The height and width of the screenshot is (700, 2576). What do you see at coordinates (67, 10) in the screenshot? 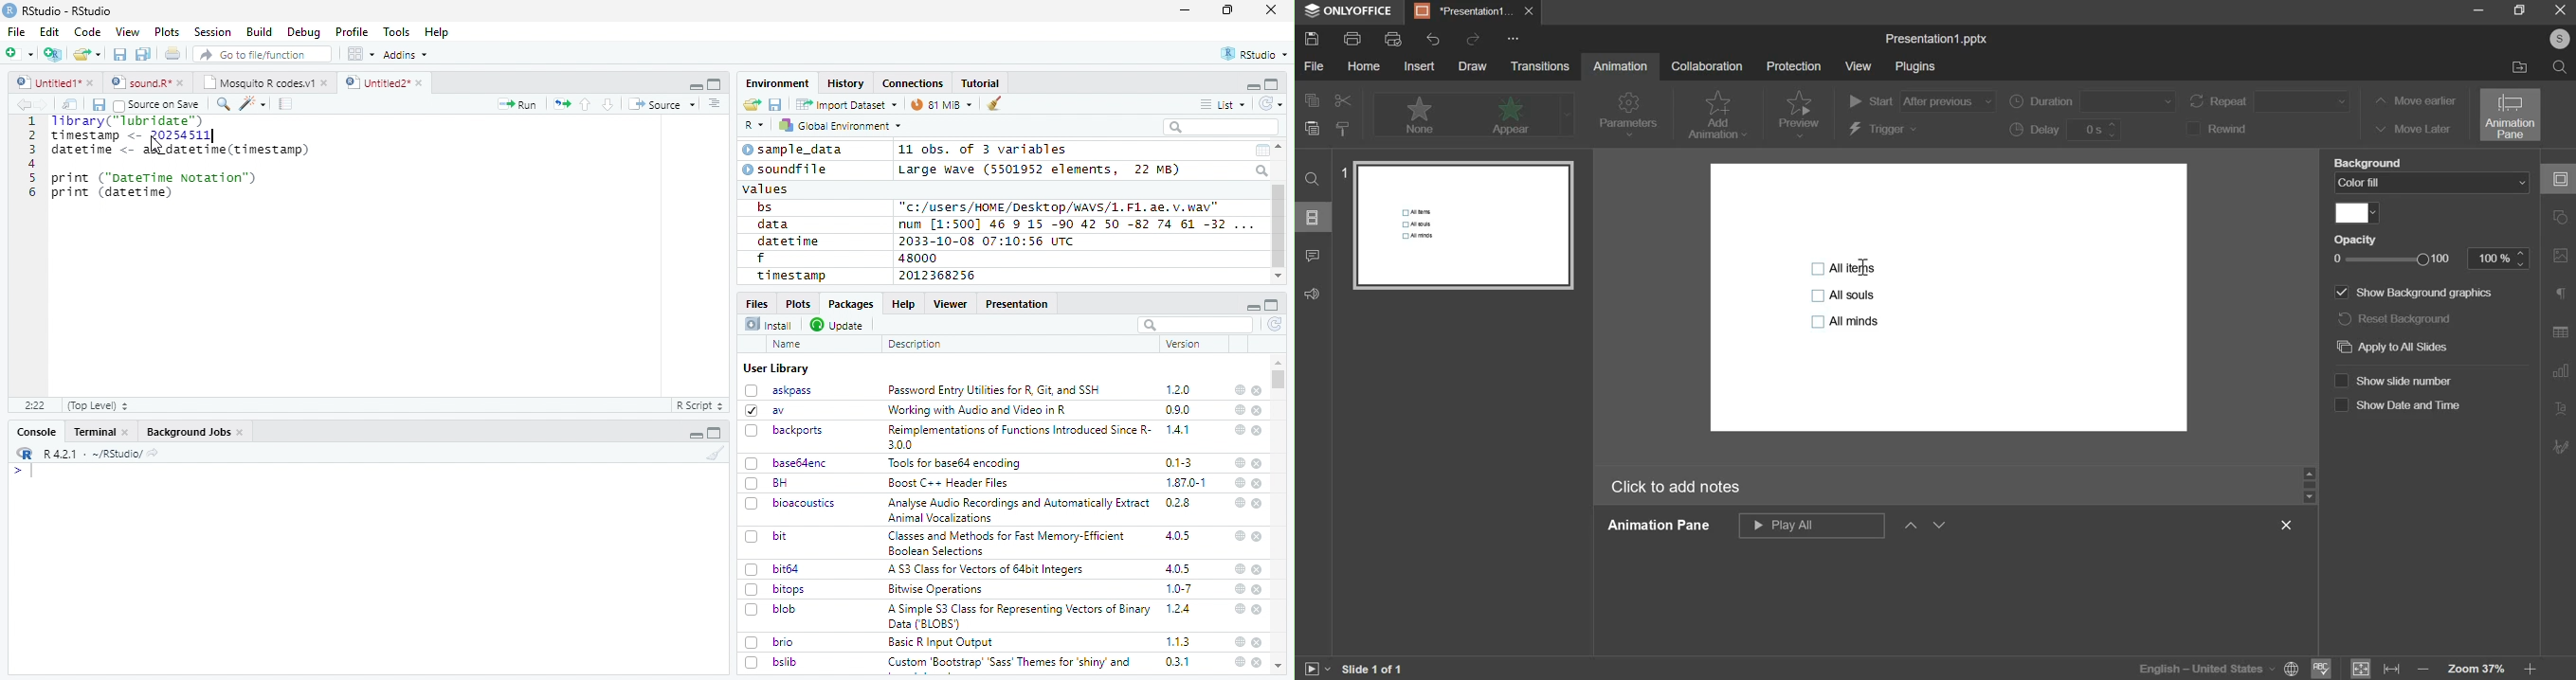
I see `RStudio - RStudio` at bounding box center [67, 10].